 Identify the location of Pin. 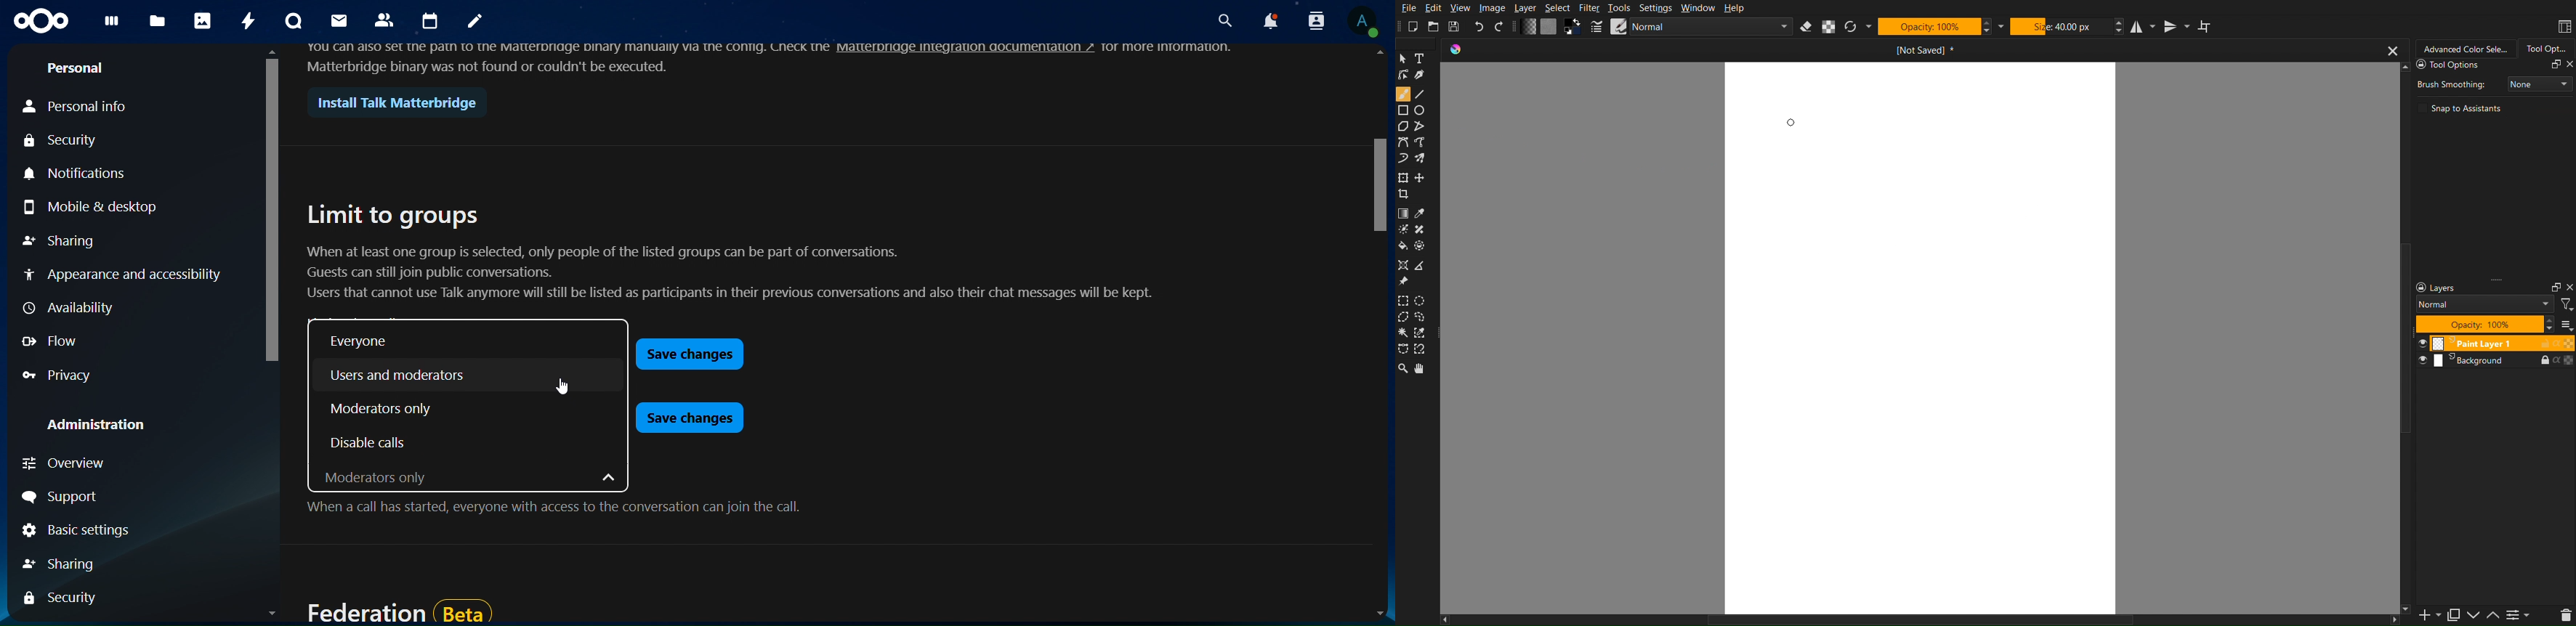
(1404, 282).